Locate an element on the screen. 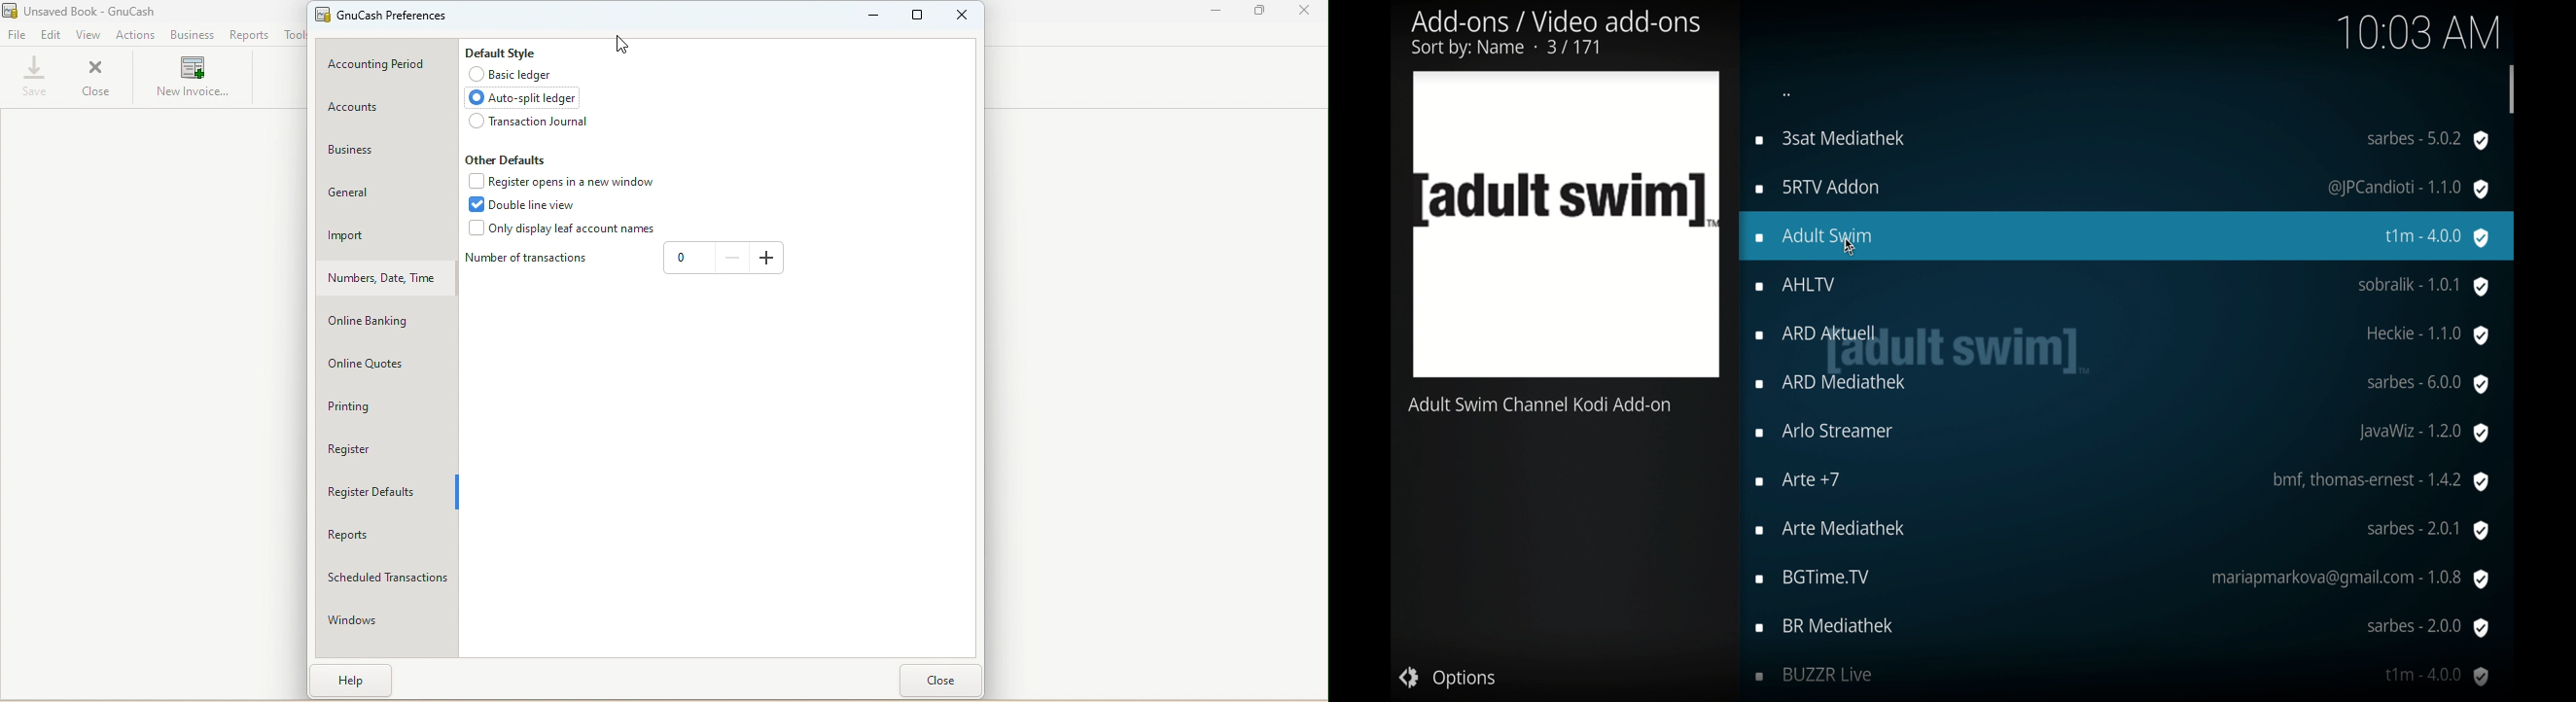 Image resolution: width=2576 pixels, height=728 pixels. Windows is located at coordinates (386, 623).